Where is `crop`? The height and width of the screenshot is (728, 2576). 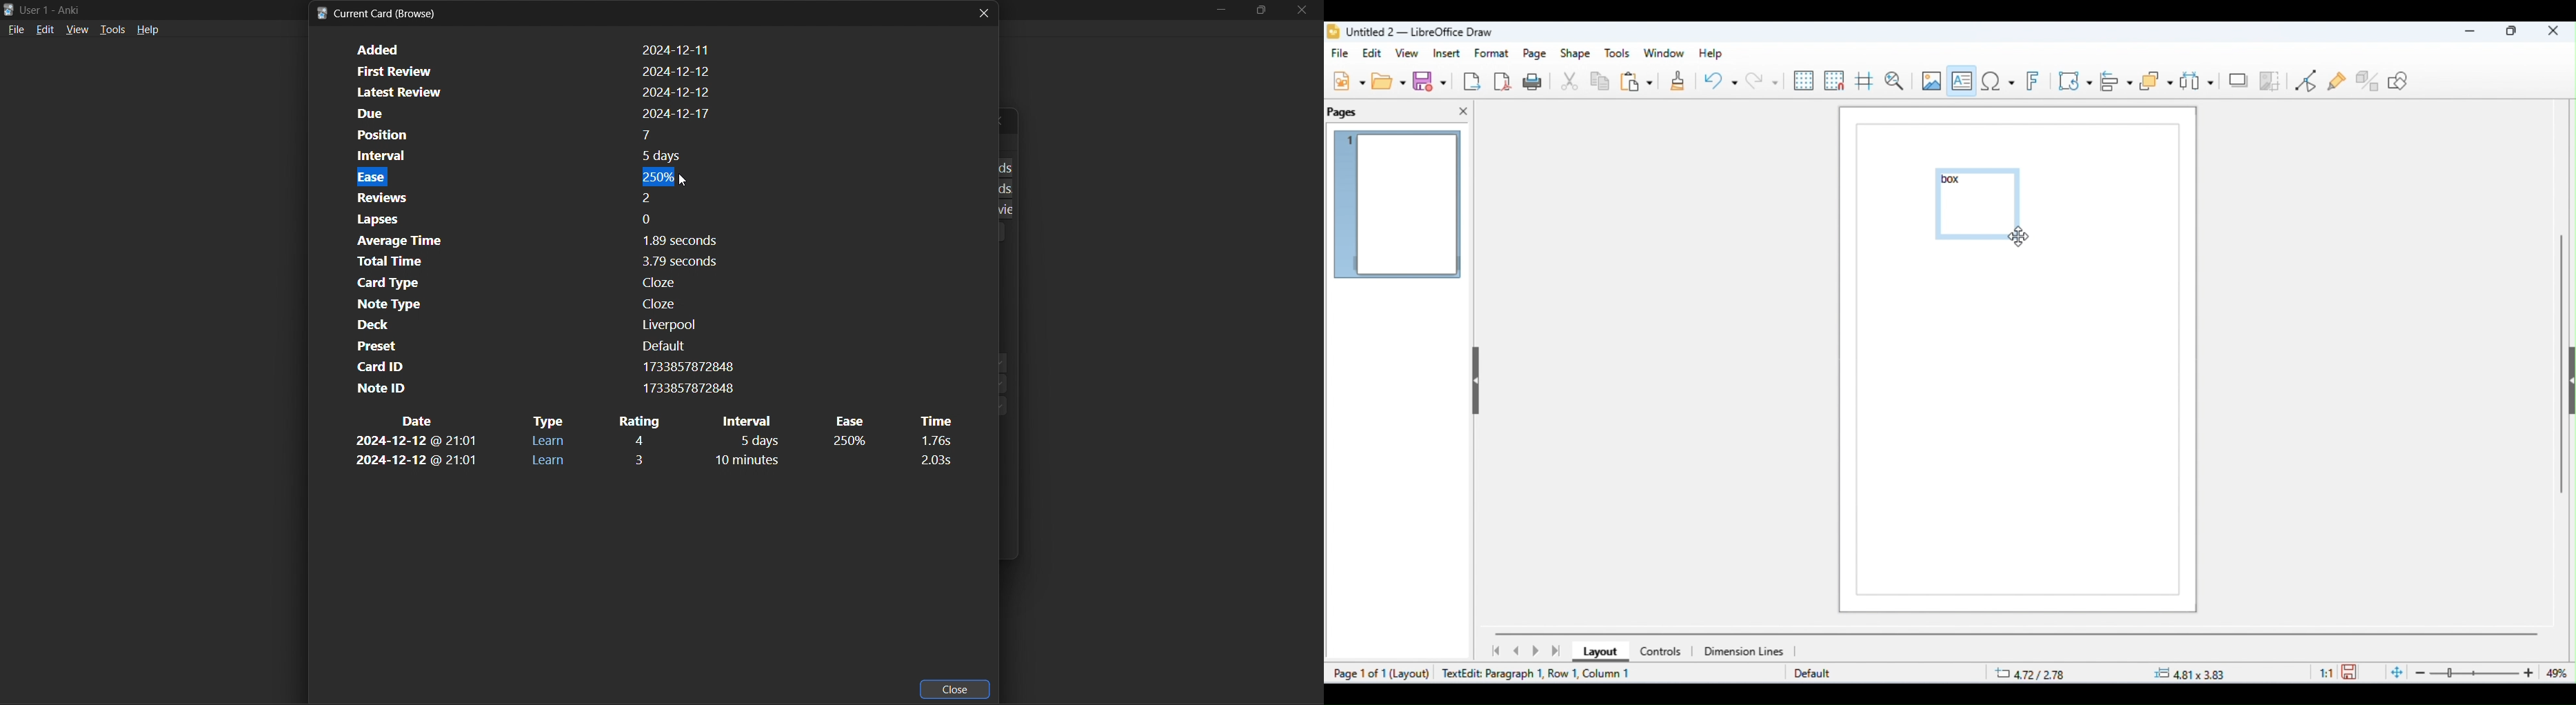 crop is located at coordinates (2271, 80).